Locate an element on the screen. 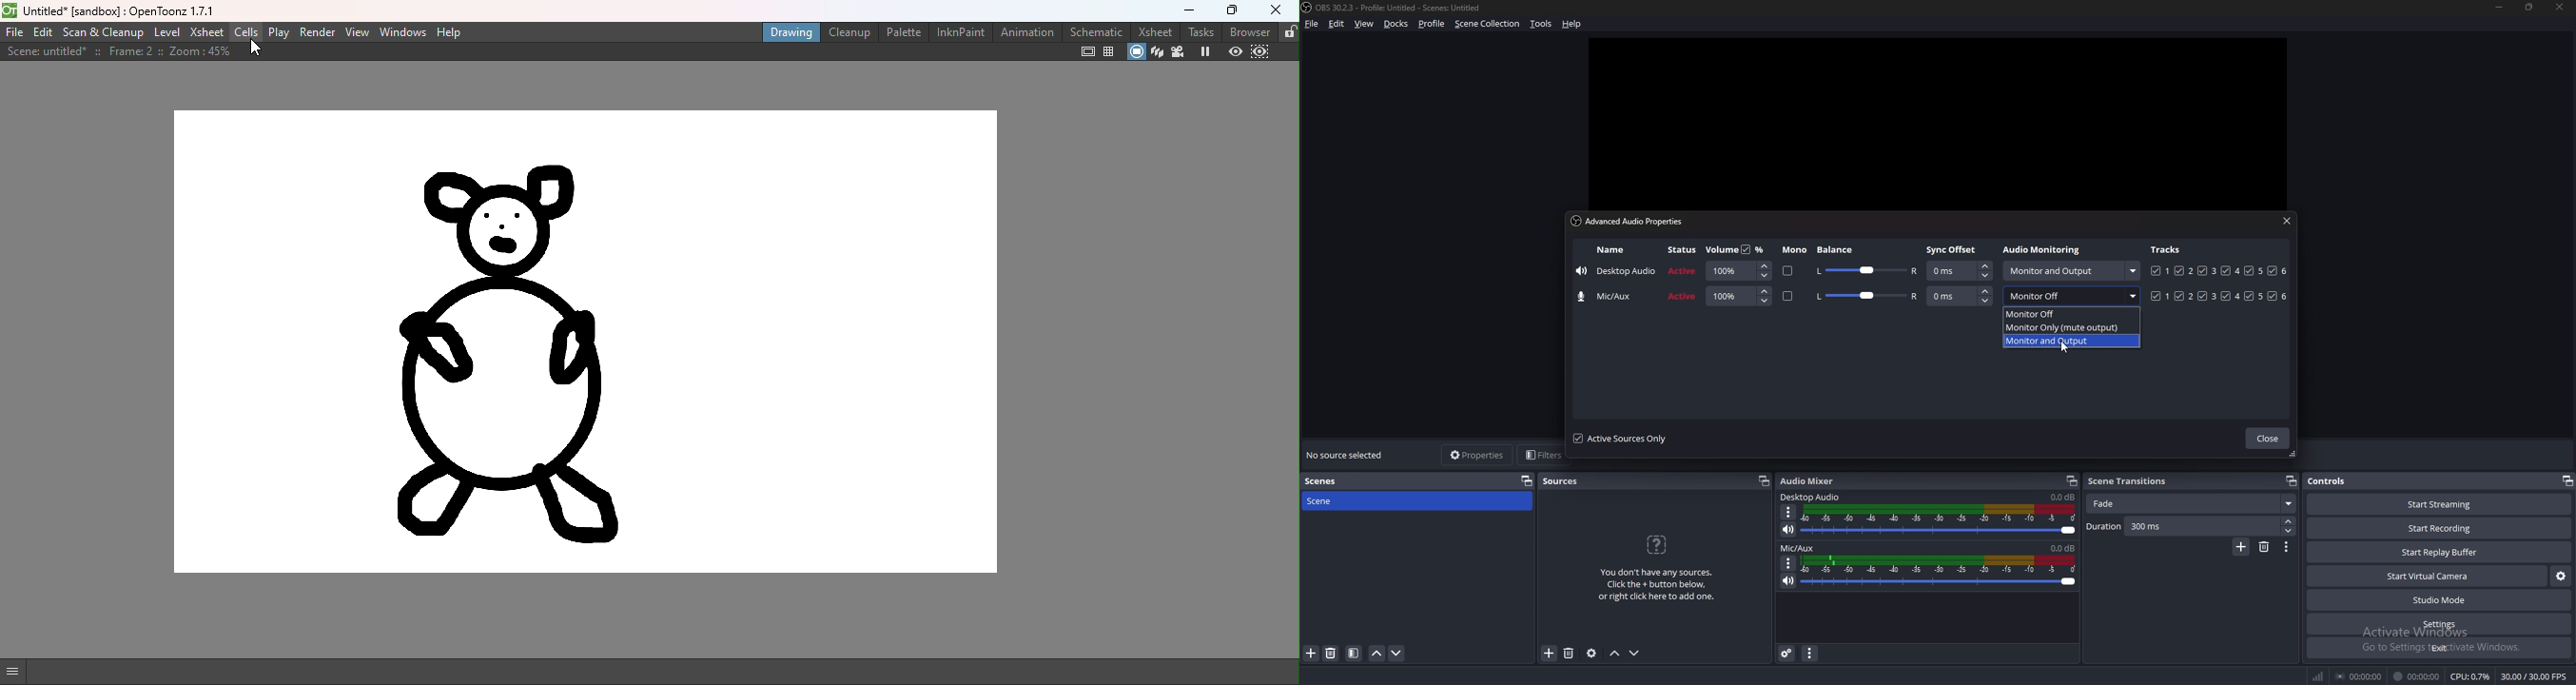  Browser is located at coordinates (1252, 31).